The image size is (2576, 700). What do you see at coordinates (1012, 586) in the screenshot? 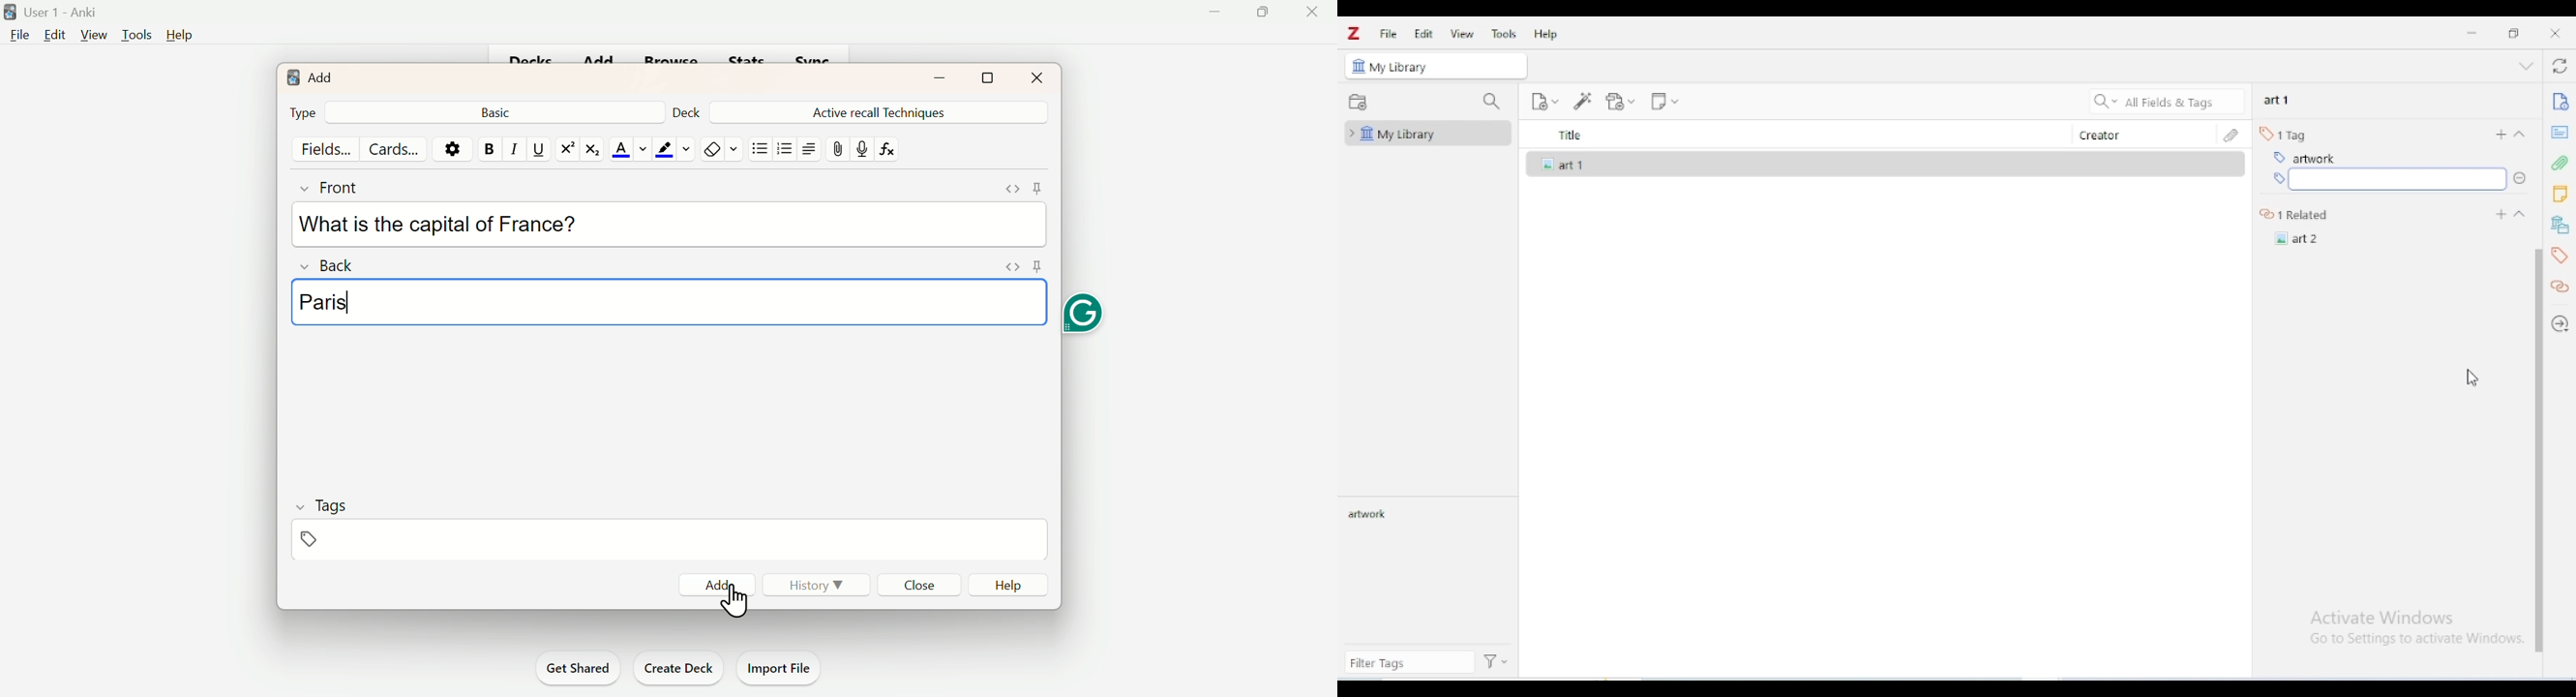
I see `Help` at bounding box center [1012, 586].